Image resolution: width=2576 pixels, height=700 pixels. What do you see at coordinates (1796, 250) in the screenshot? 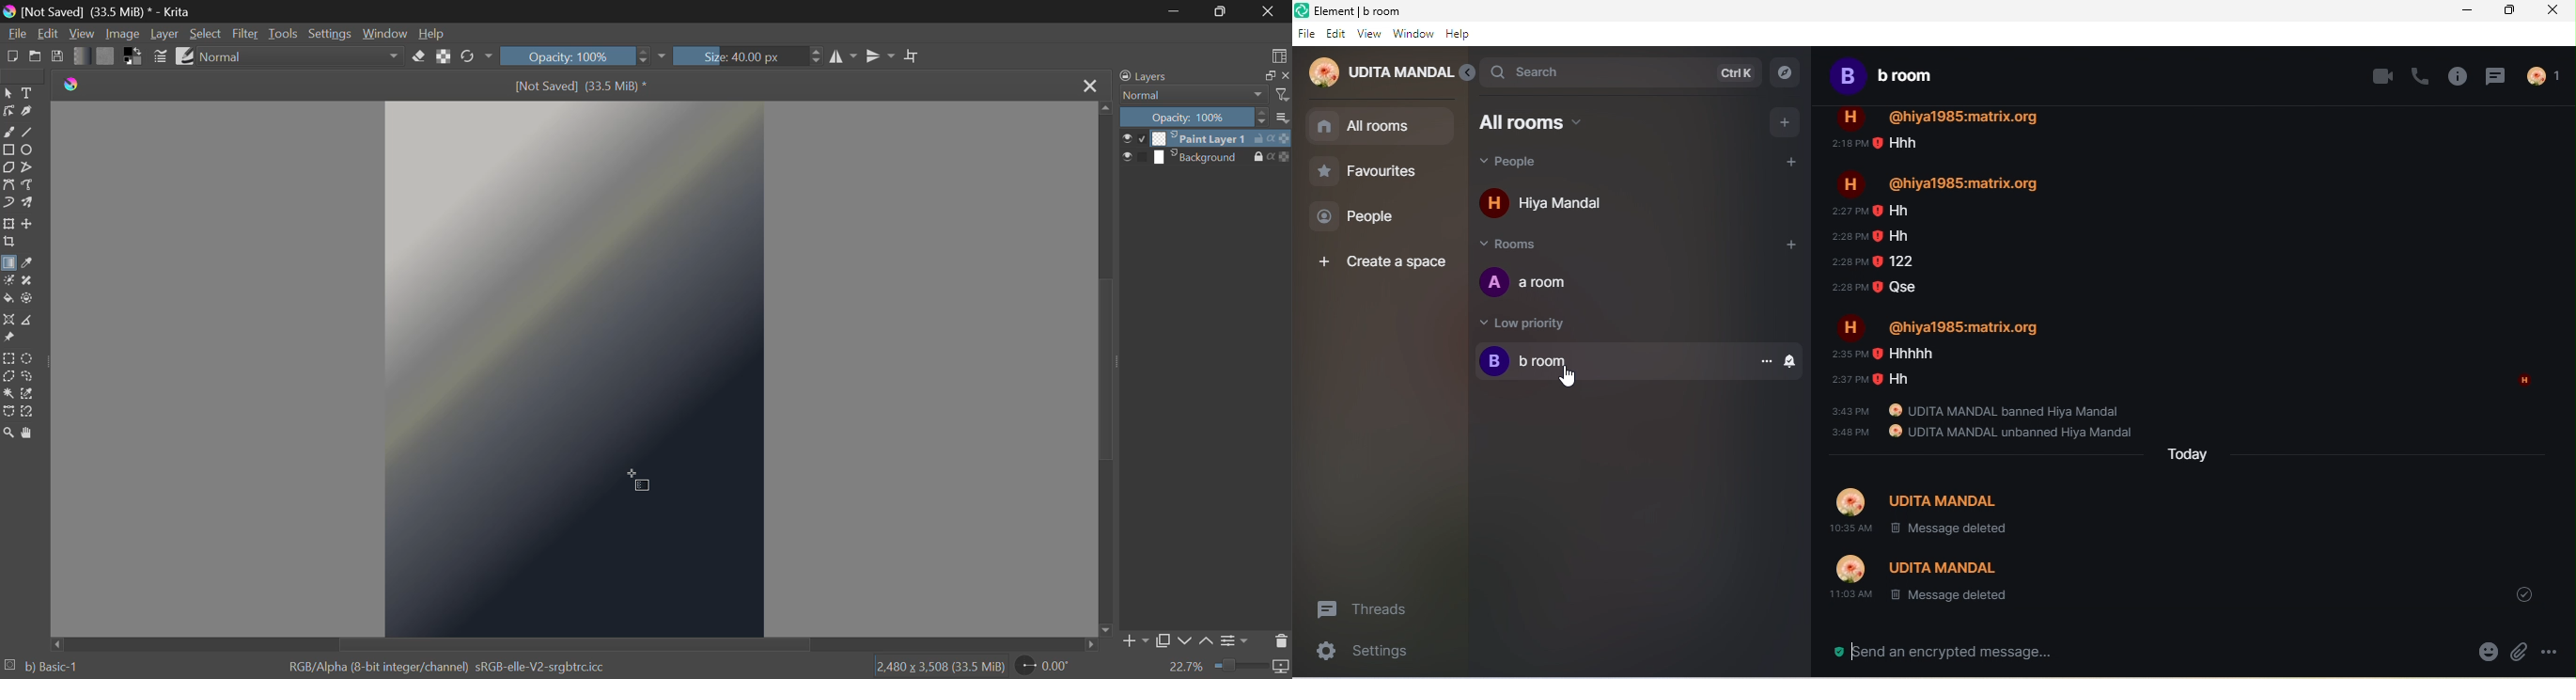
I see `add room` at bounding box center [1796, 250].